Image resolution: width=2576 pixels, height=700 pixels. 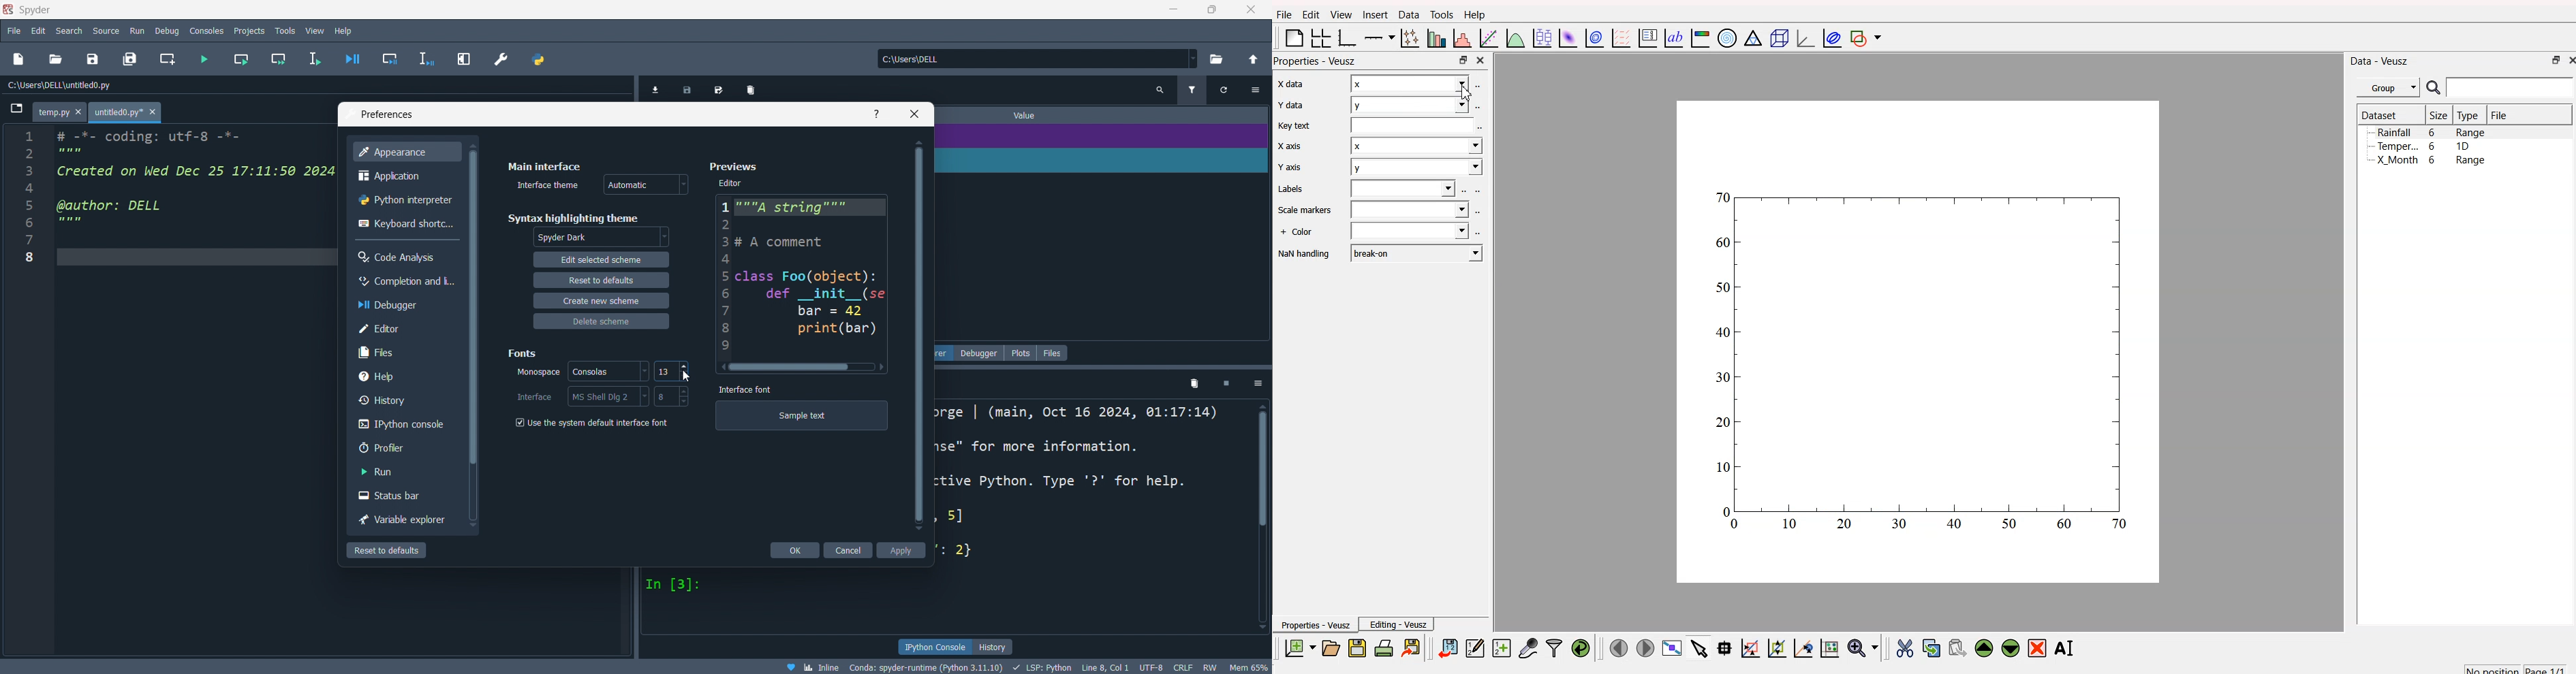 What do you see at coordinates (355, 60) in the screenshot?
I see `debug file` at bounding box center [355, 60].